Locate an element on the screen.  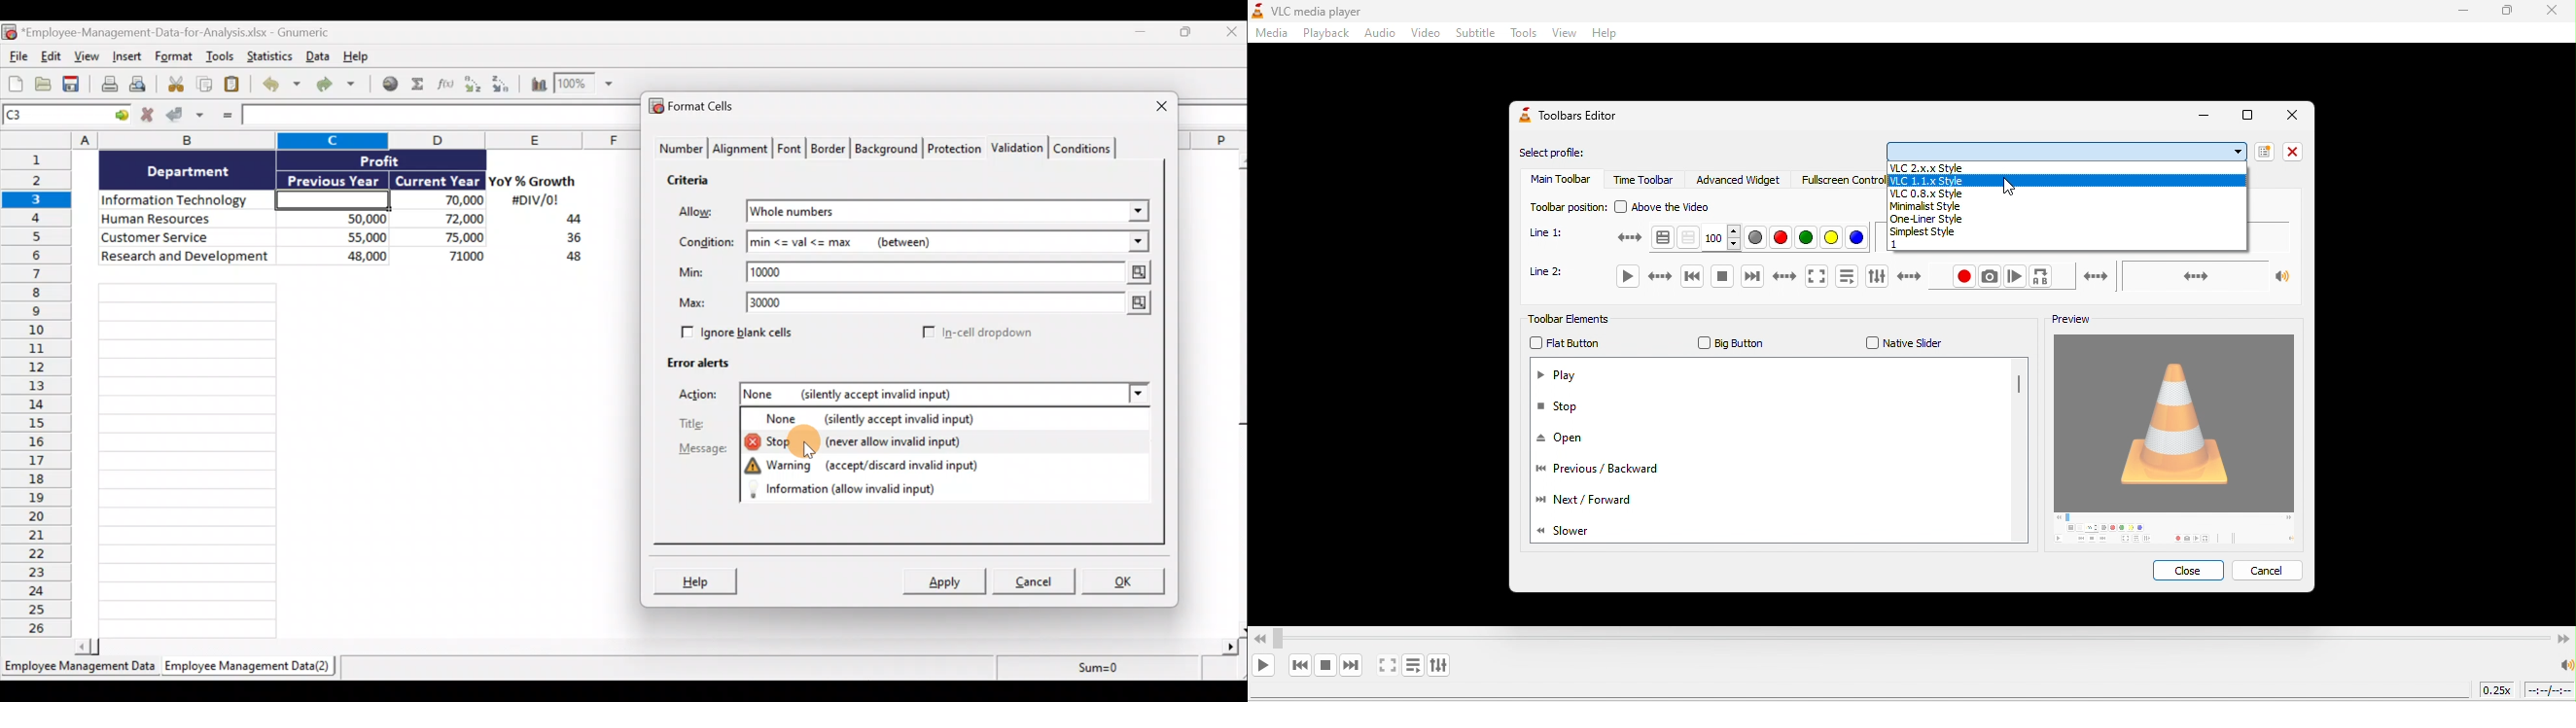
Research and development is located at coordinates (186, 257).